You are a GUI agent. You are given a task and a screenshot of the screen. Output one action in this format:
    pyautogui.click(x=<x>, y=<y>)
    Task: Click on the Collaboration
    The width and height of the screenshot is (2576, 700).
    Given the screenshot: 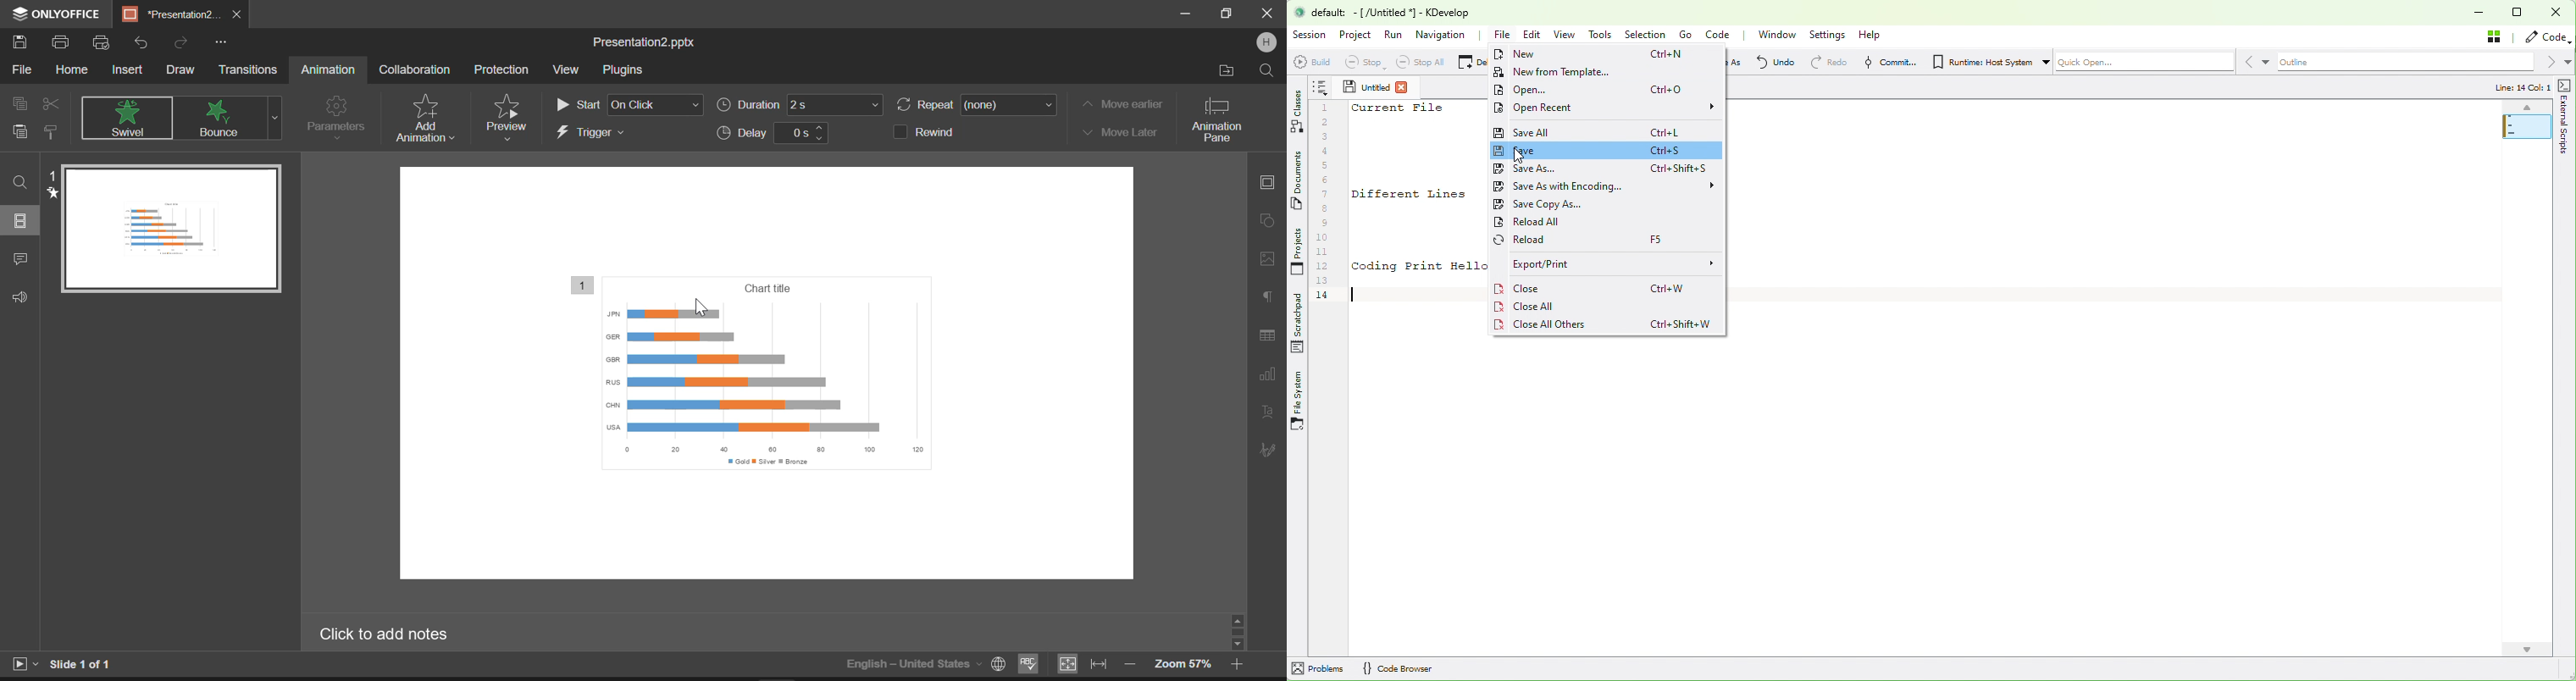 What is the action you would take?
    pyautogui.click(x=414, y=70)
    